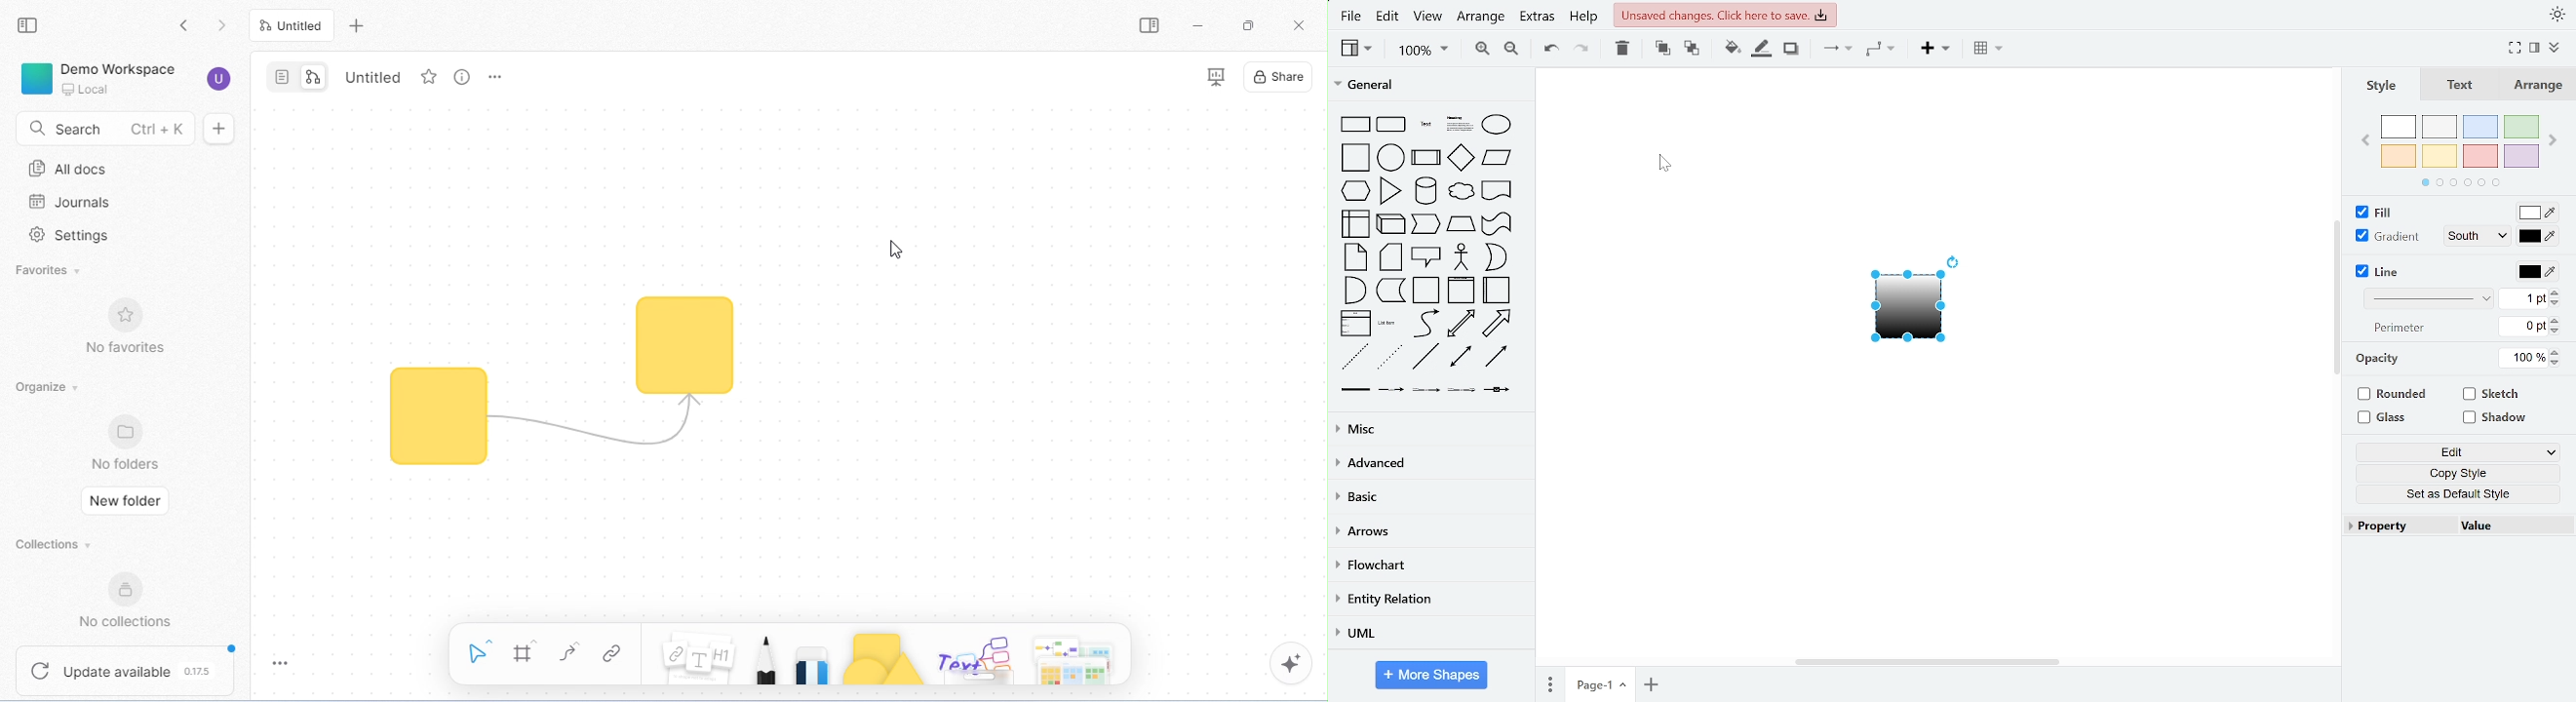 The image size is (2576, 728). What do you see at coordinates (2461, 474) in the screenshot?
I see `copy style` at bounding box center [2461, 474].